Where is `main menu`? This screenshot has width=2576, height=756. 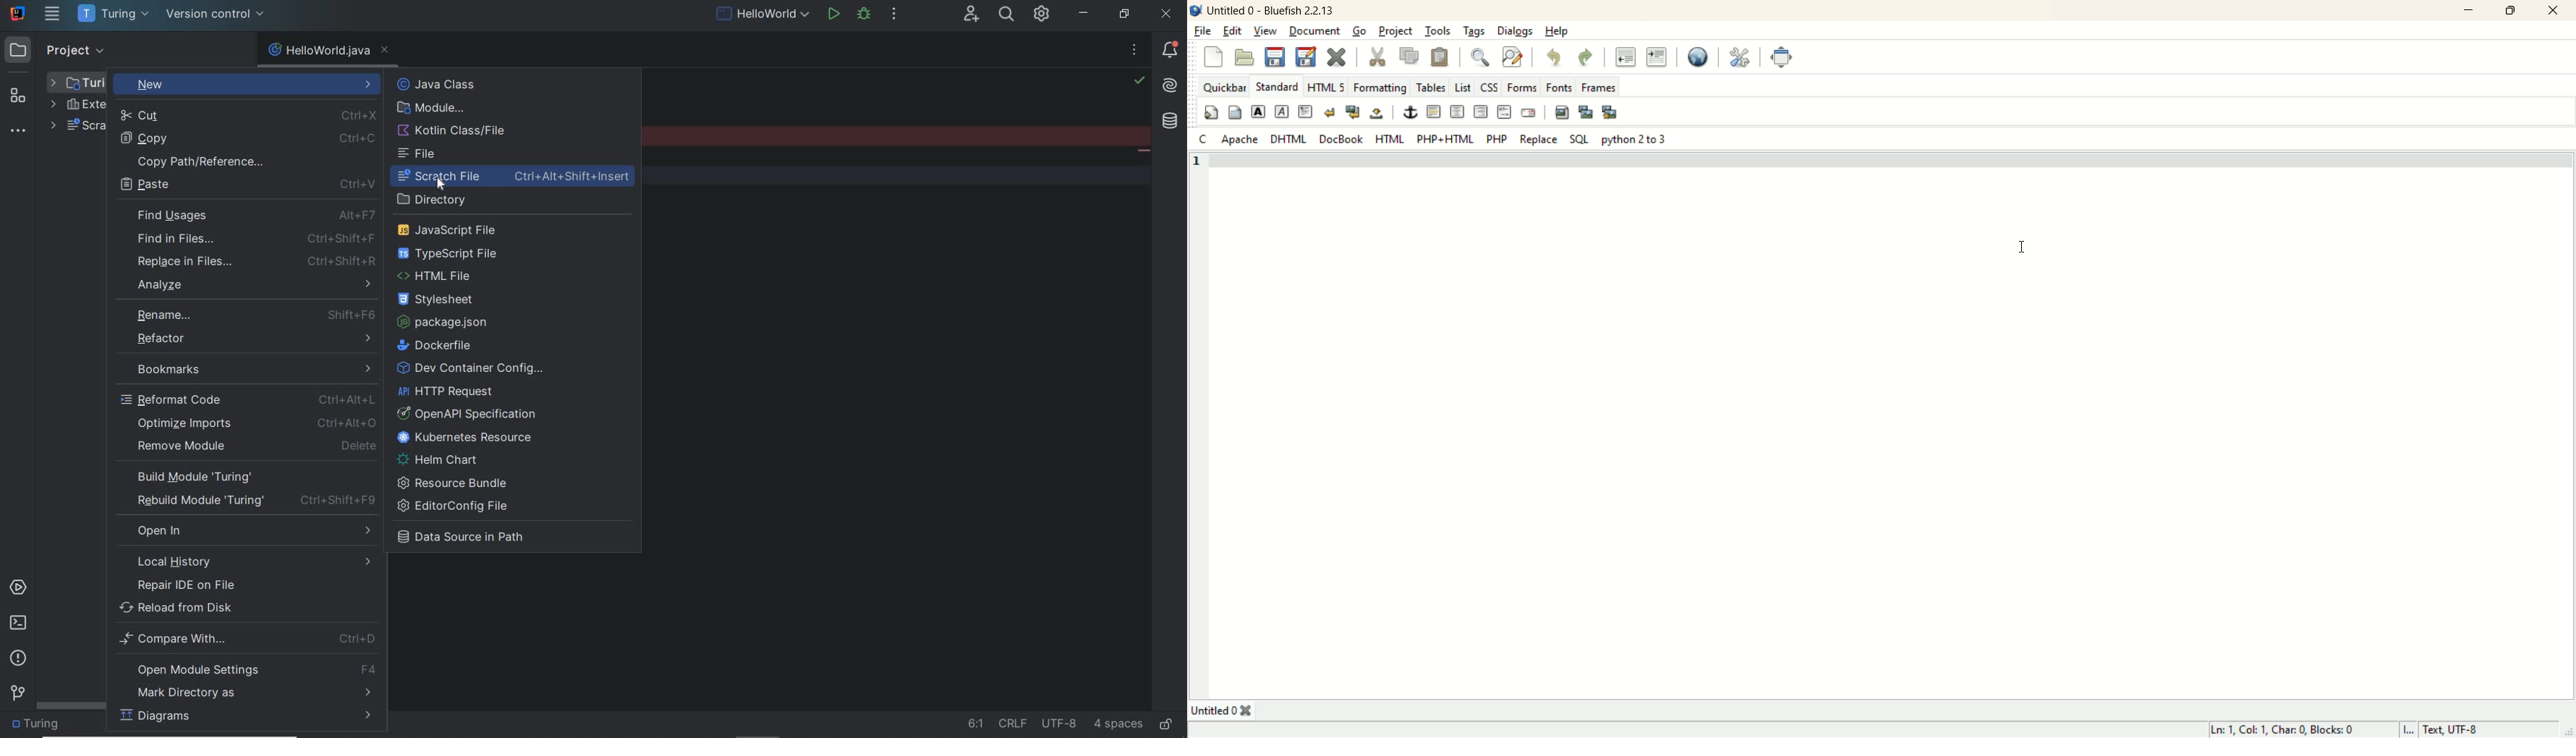 main menu is located at coordinates (52, 15).